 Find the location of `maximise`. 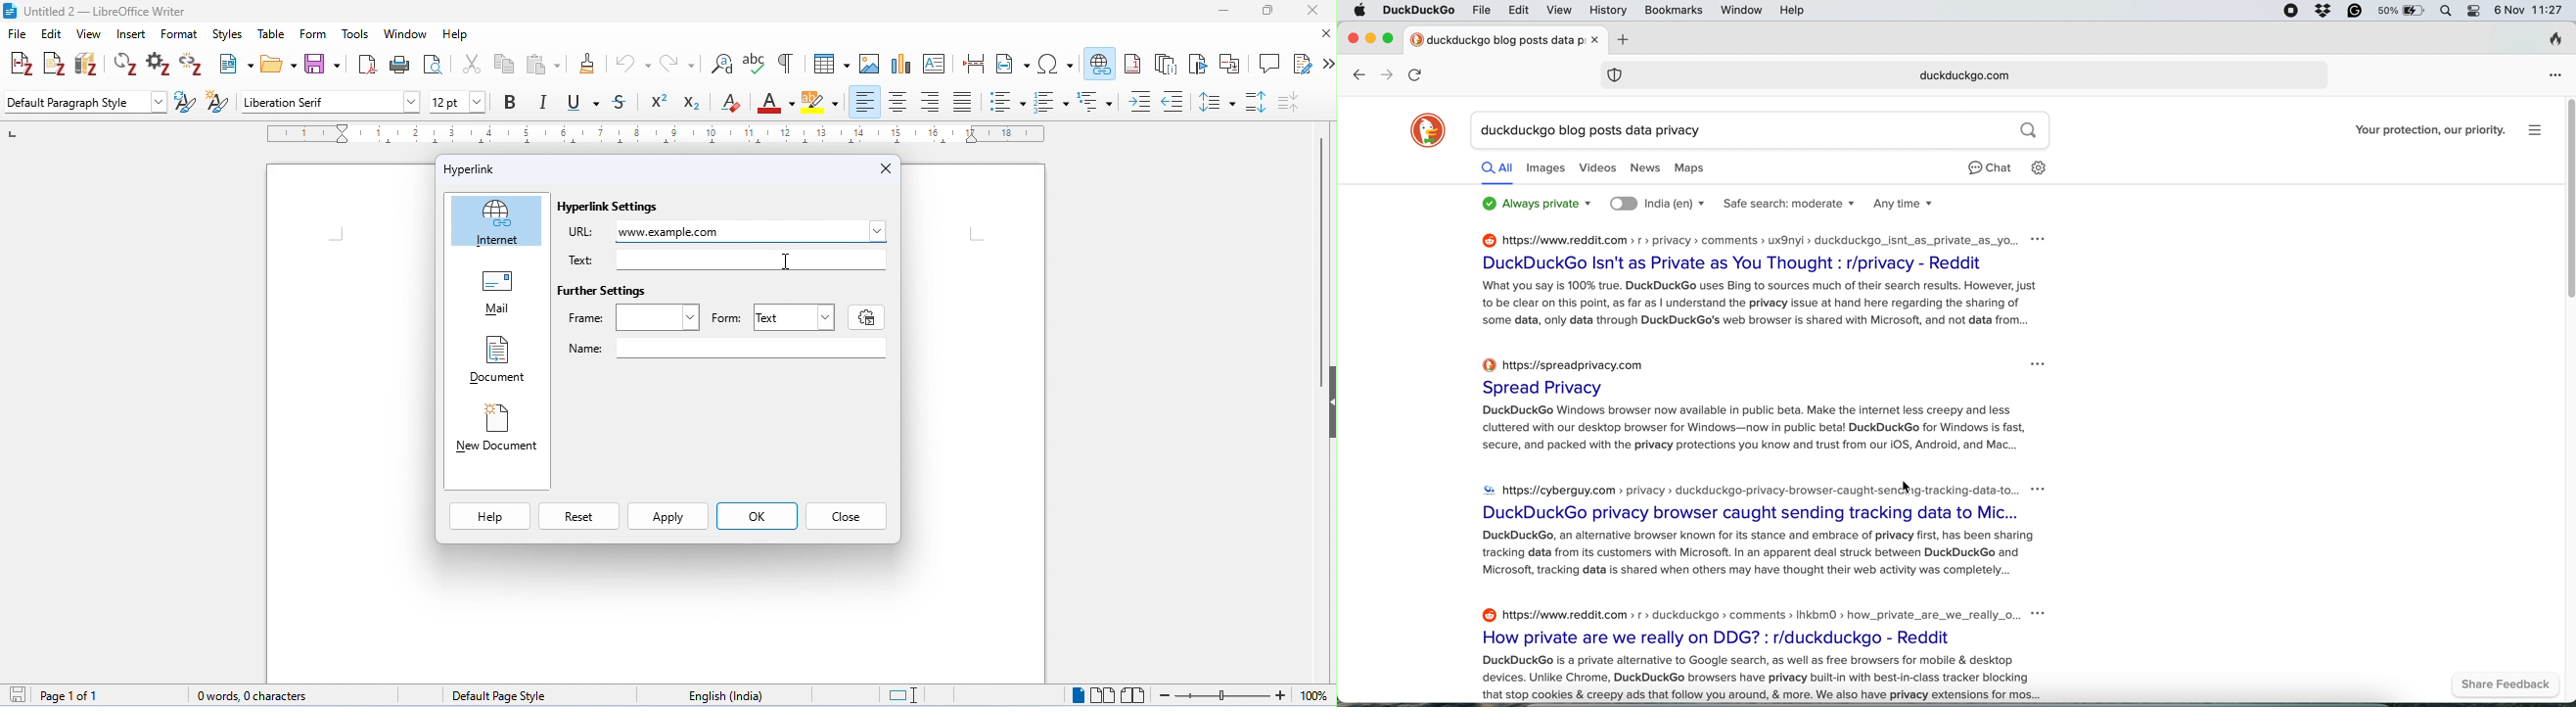

maximise is located at coordinates (1389, 38).